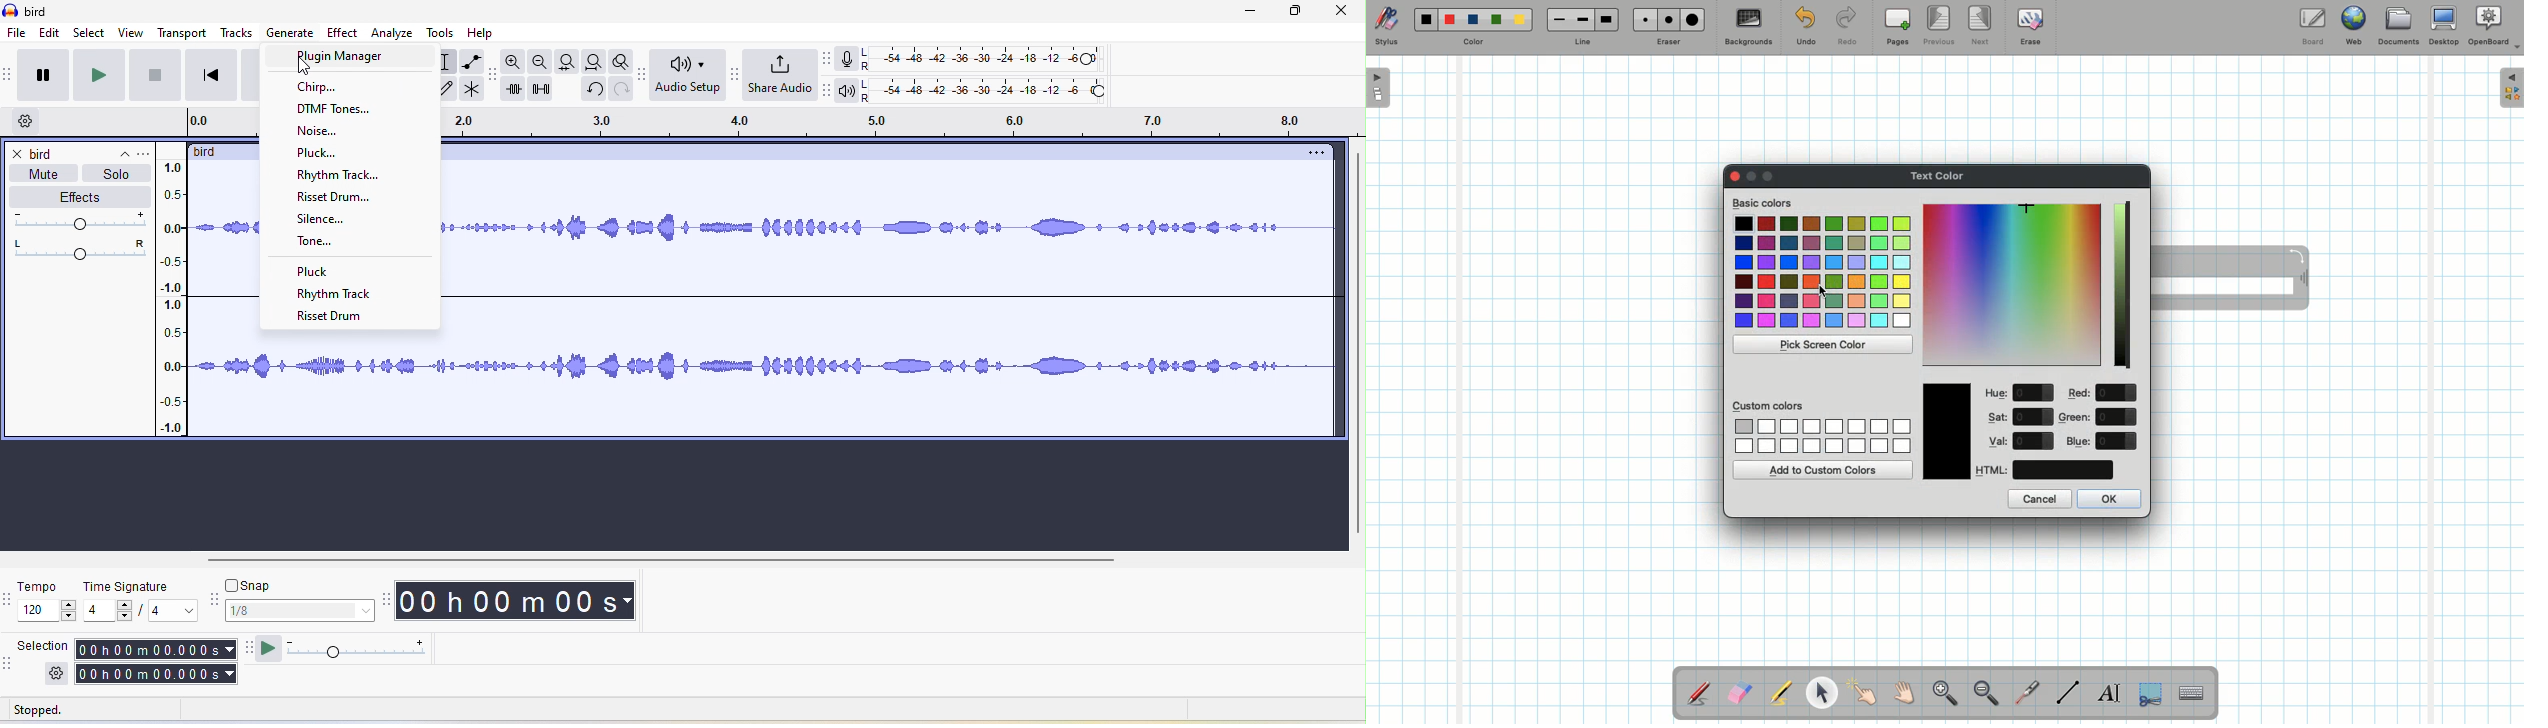  Describe the element at coordinates (1582, 19) in the screenshot. I see `Medium line` at that location.